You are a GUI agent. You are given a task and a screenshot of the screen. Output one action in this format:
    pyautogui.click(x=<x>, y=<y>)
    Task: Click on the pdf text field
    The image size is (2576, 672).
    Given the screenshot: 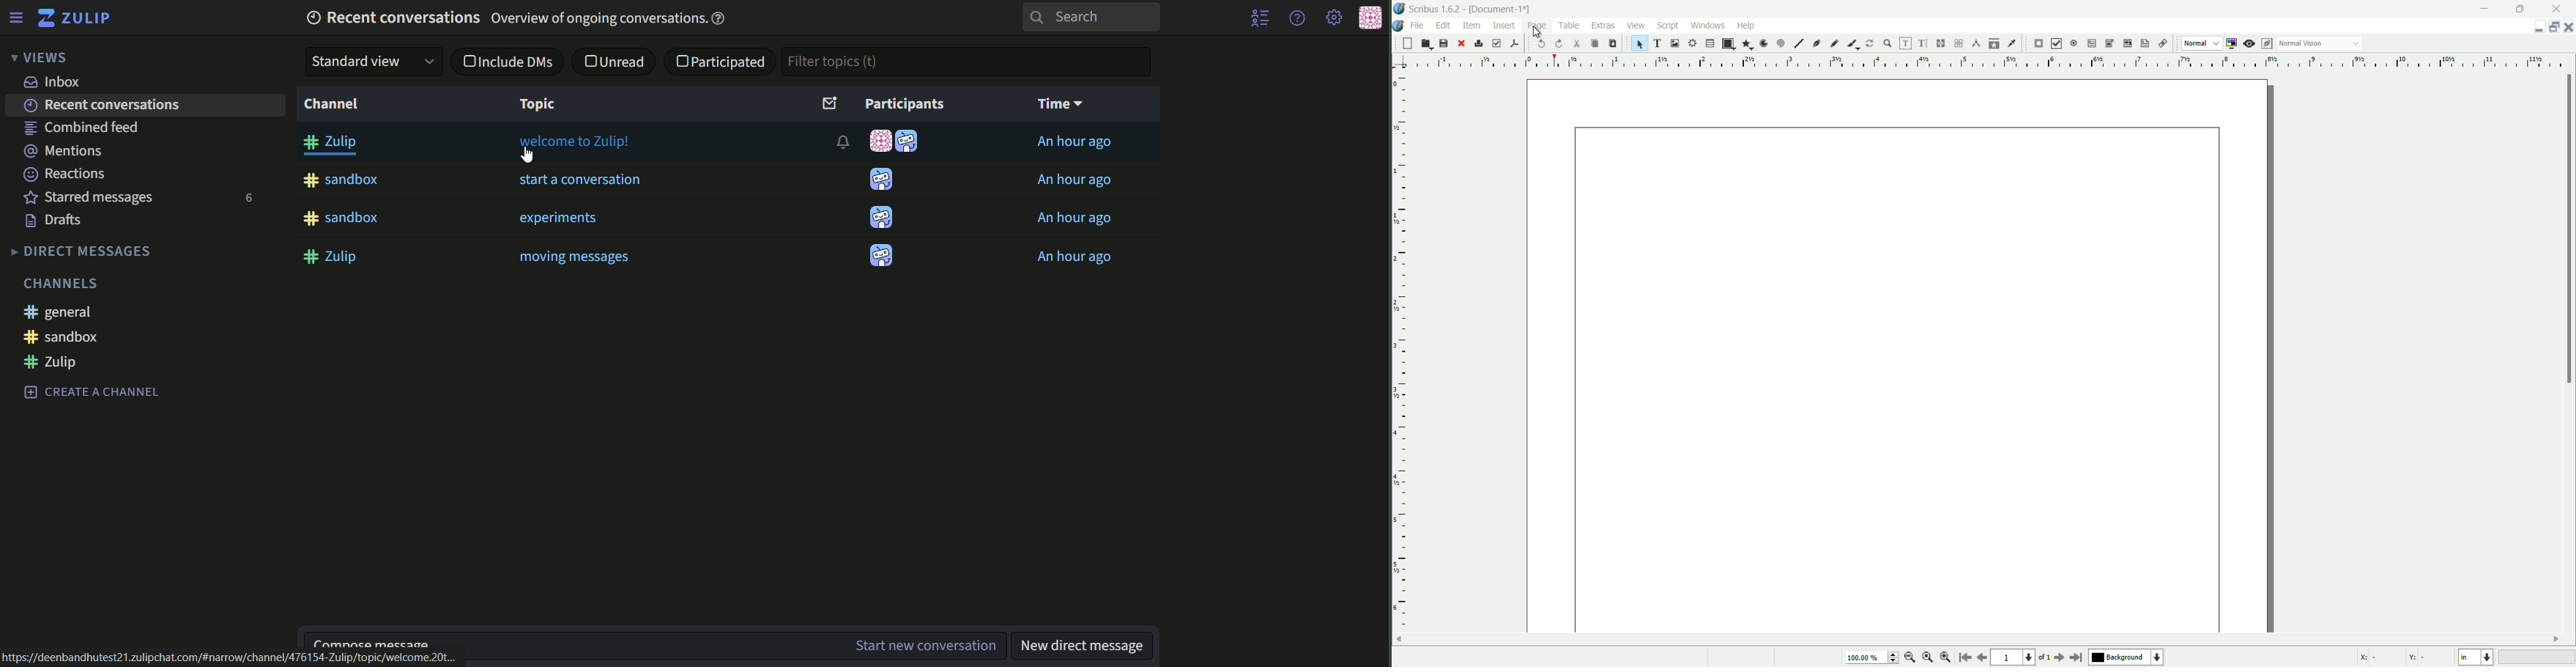 What is the action you would take?
    pyautogui.click(x=2090, y=44)
    